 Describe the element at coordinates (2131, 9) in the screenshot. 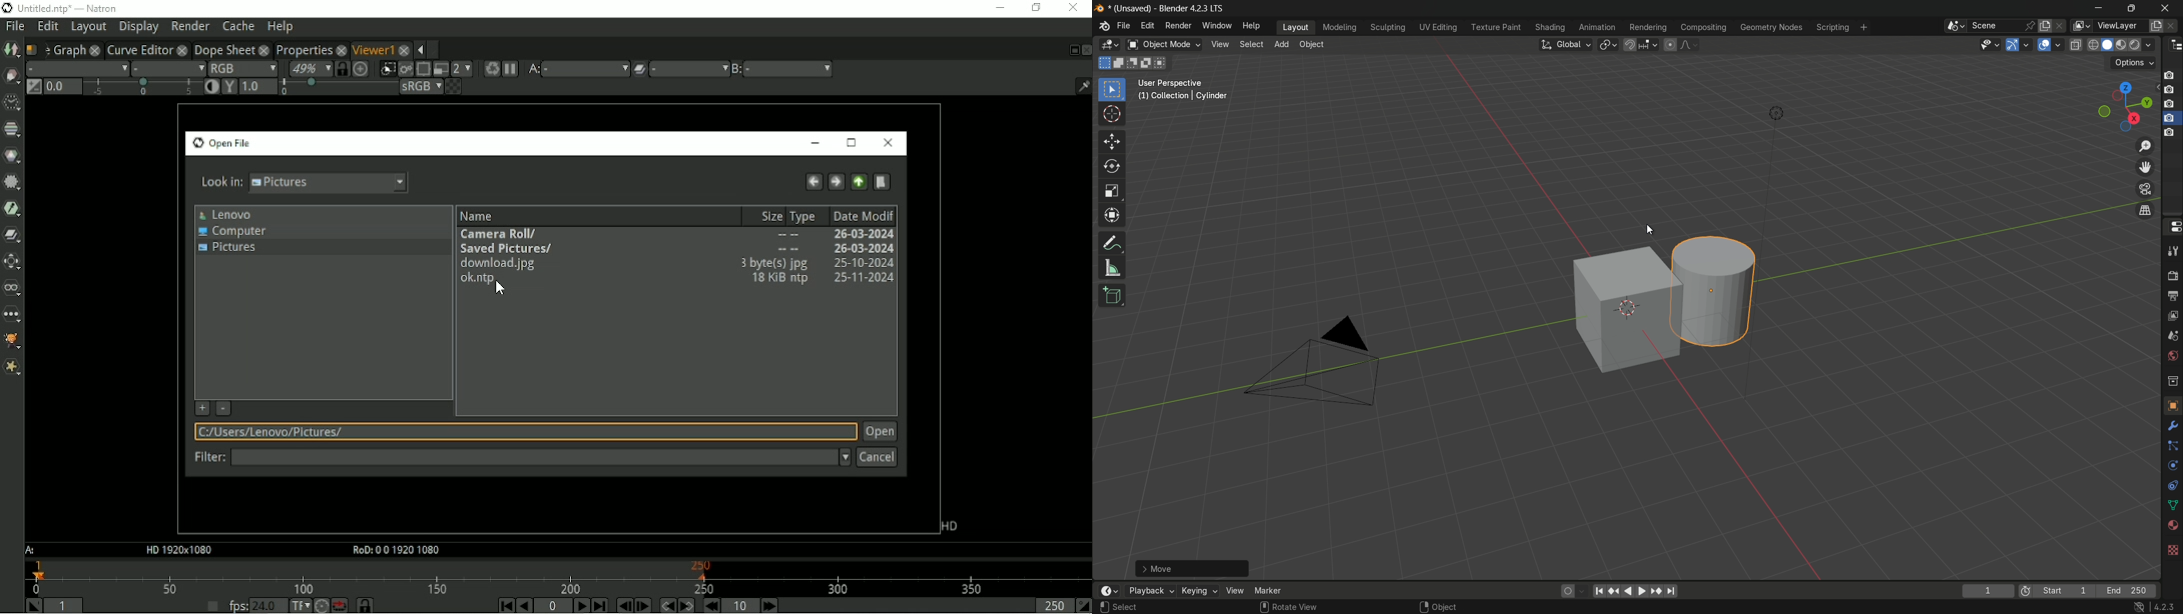

I see `maximize or restore` at that location.